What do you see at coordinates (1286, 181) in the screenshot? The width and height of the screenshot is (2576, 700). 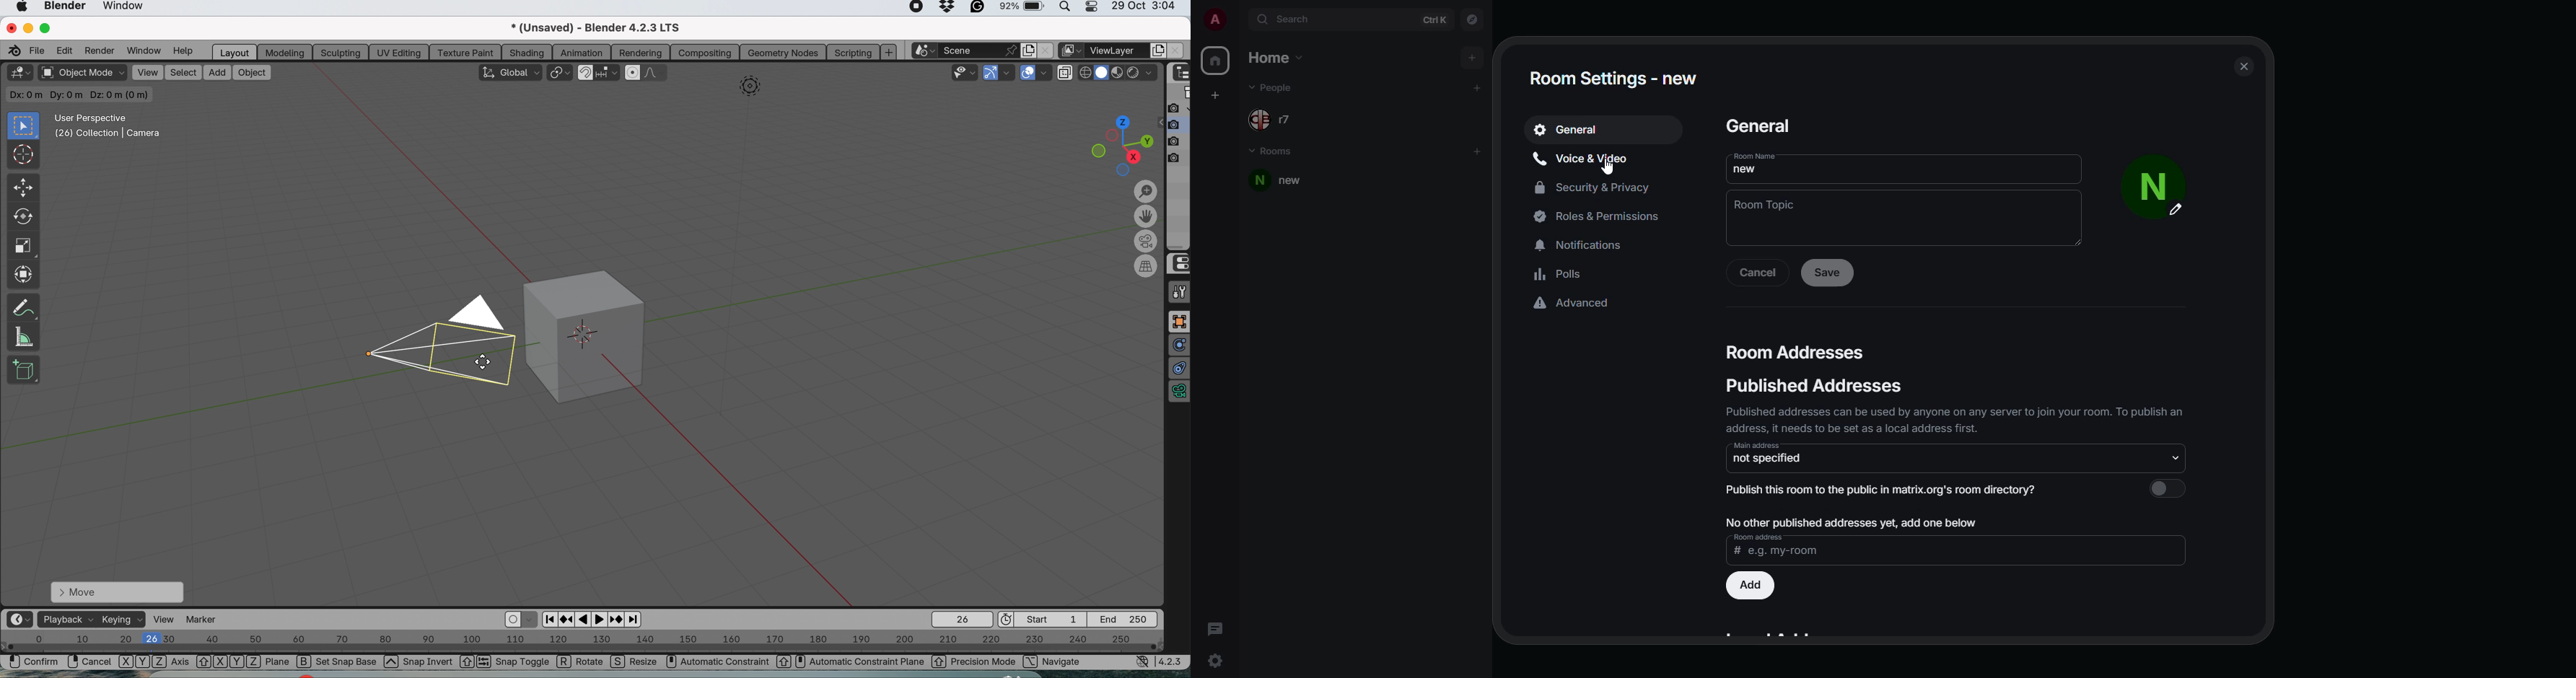 I see `room` at bounding box center [1286, 181].